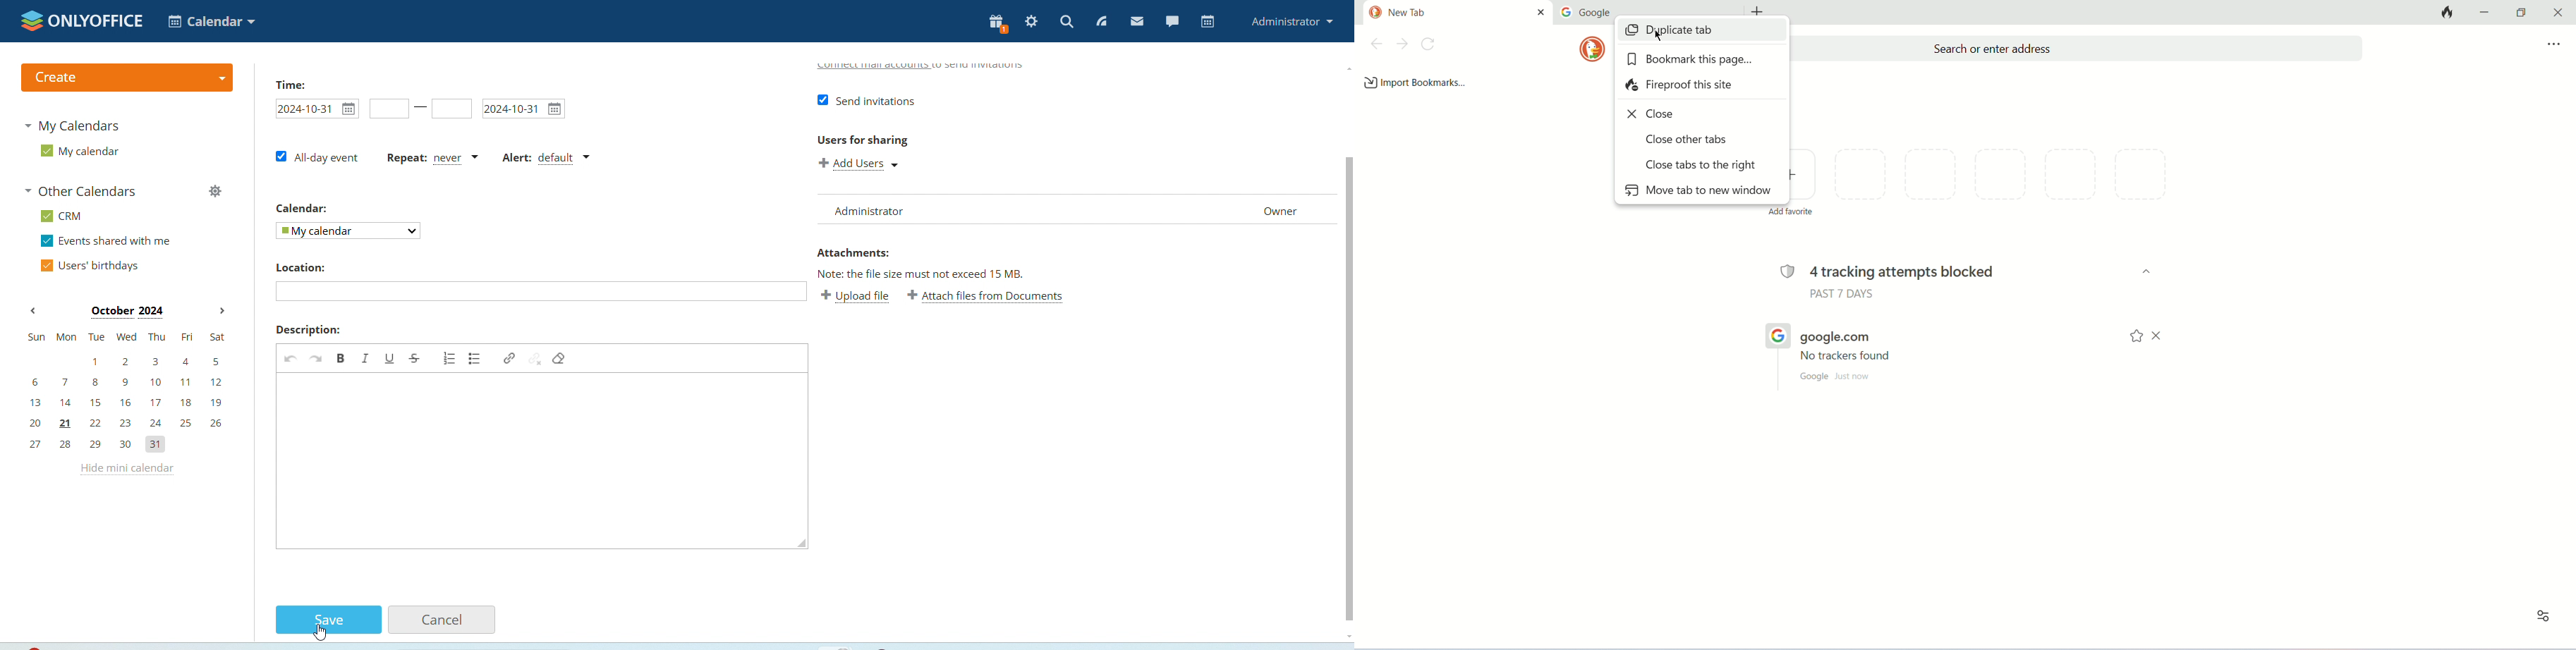 The height and width of the screenshot is (672, 2576). Describe the element at coordinates (918, 273) in the screenshot. I see `Note: the file size must not exceed 15 MB` at that location.